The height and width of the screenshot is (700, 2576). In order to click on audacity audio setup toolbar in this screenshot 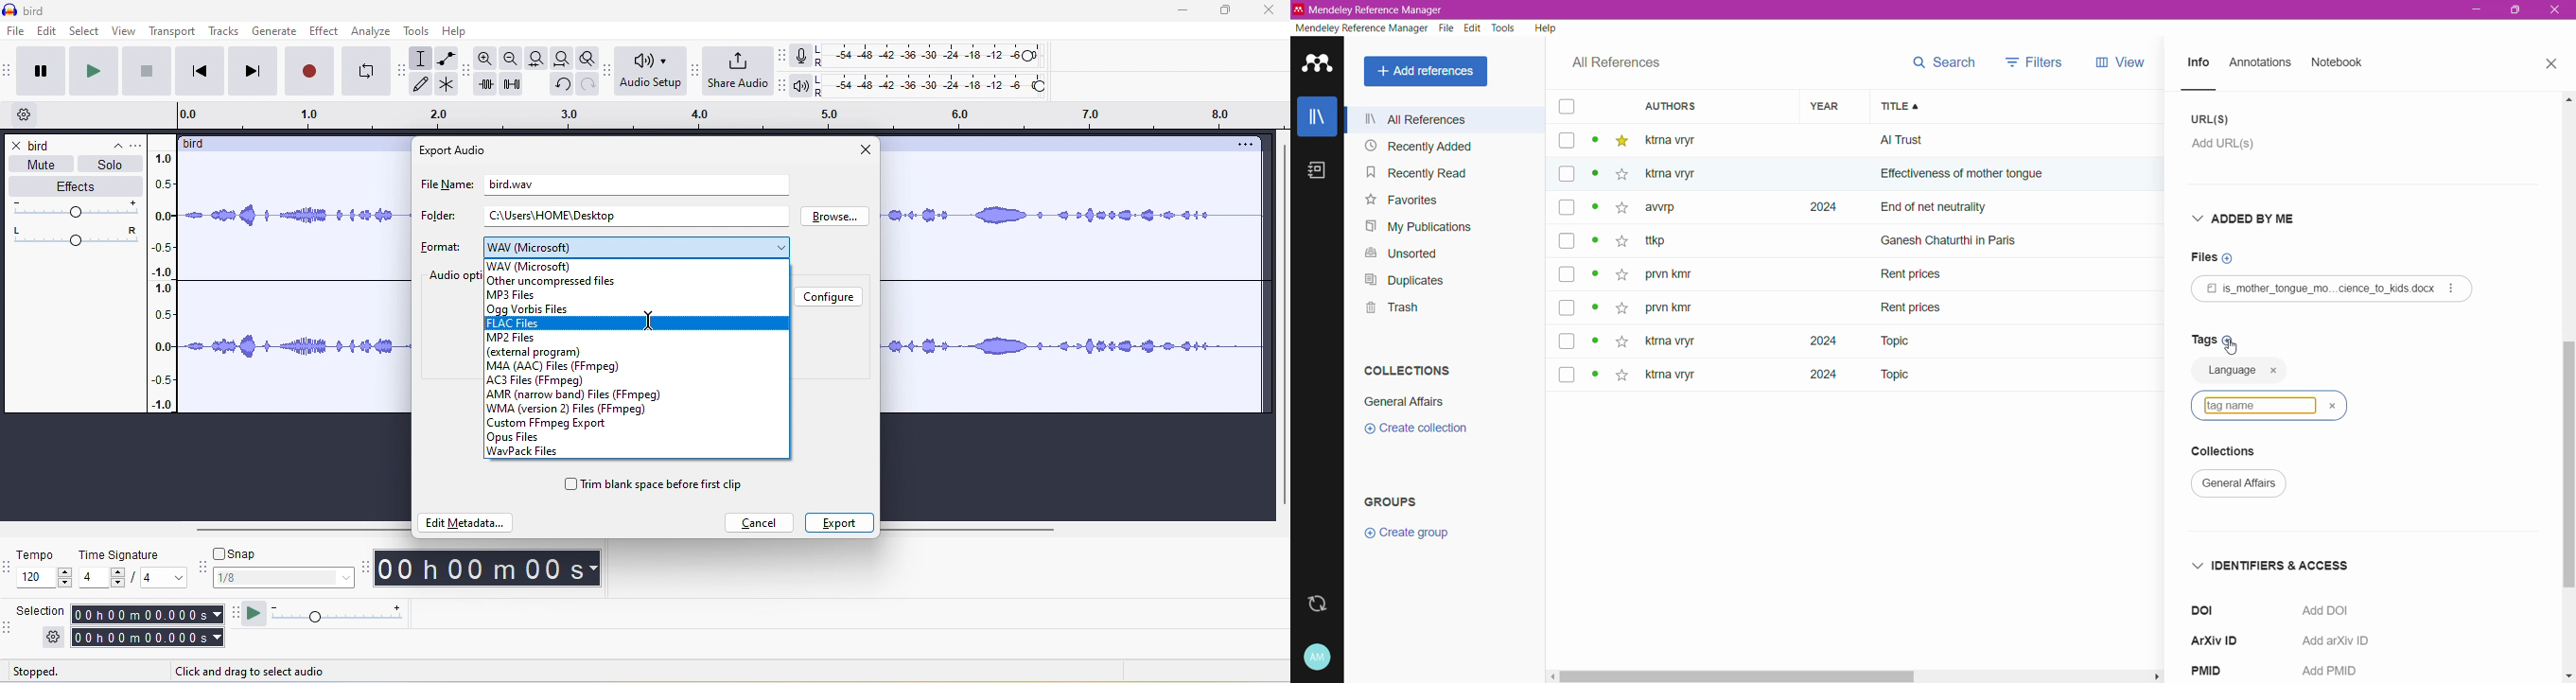, I will do `click(605, 71)`.